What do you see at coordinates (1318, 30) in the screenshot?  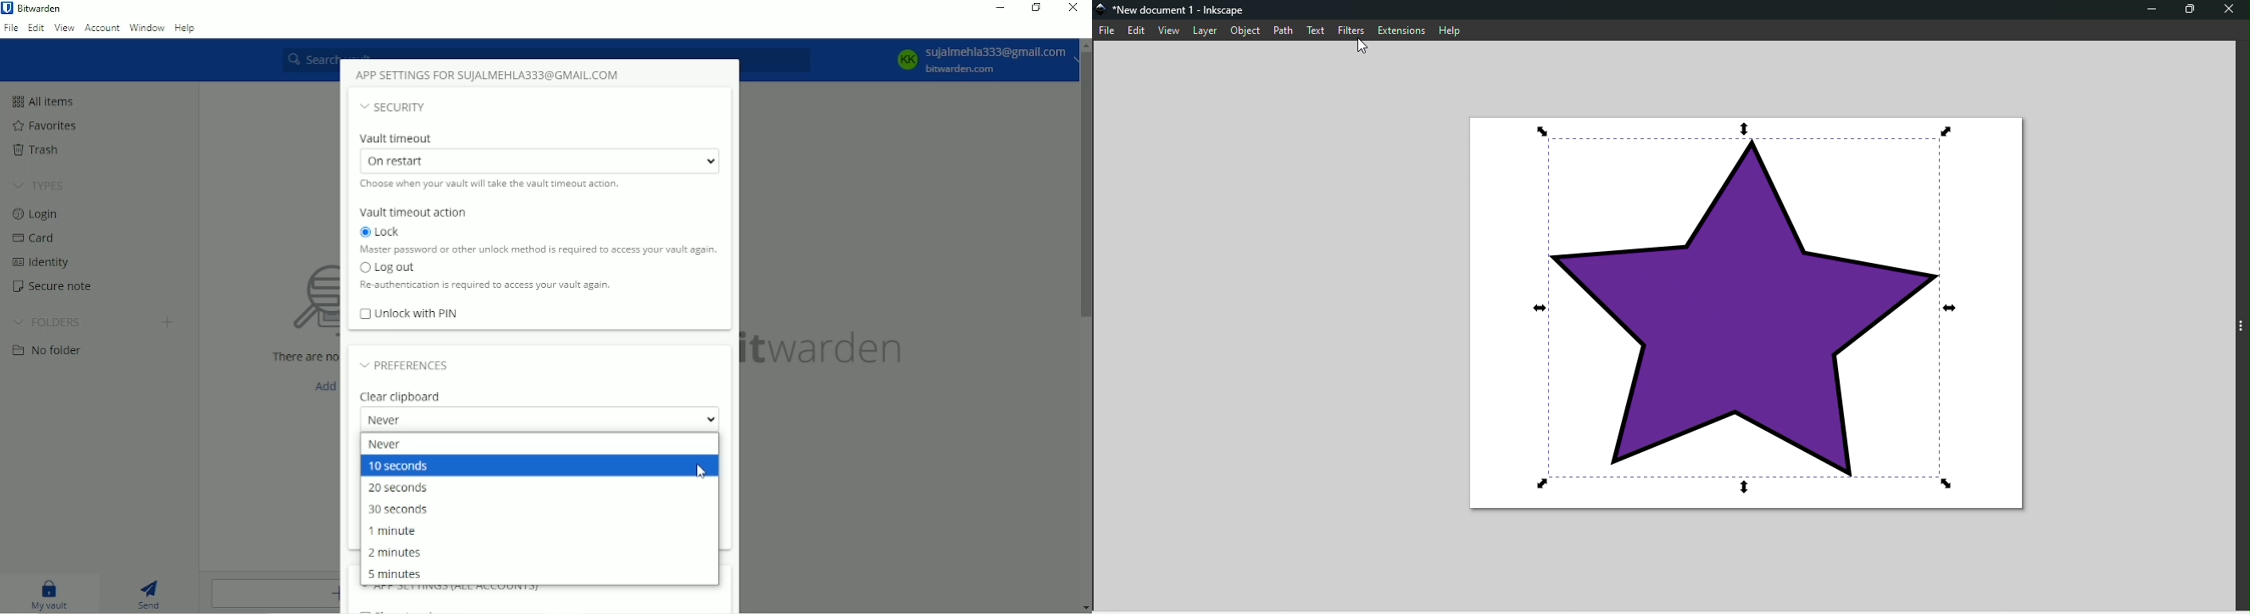 I see `Text` at bounding box center [1318, 30].